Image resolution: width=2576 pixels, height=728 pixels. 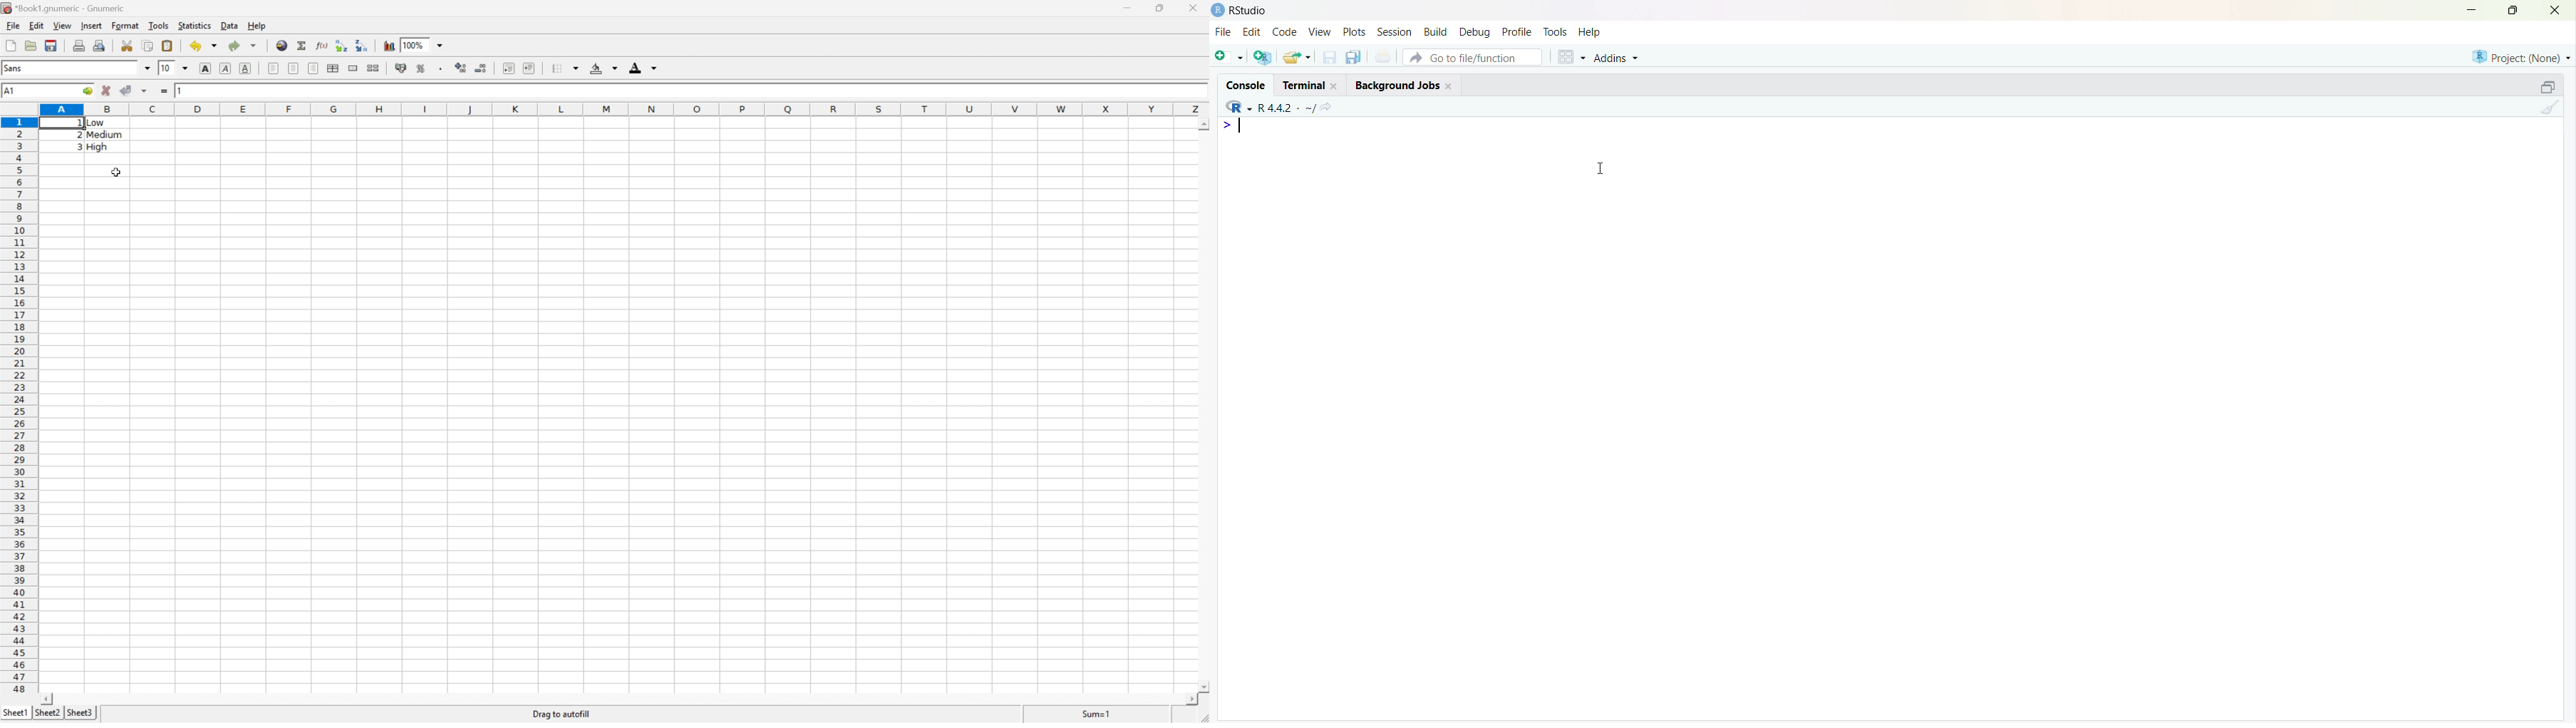 I want to click on Save current document (Ctrl + S), so click(x=1328, y=58).